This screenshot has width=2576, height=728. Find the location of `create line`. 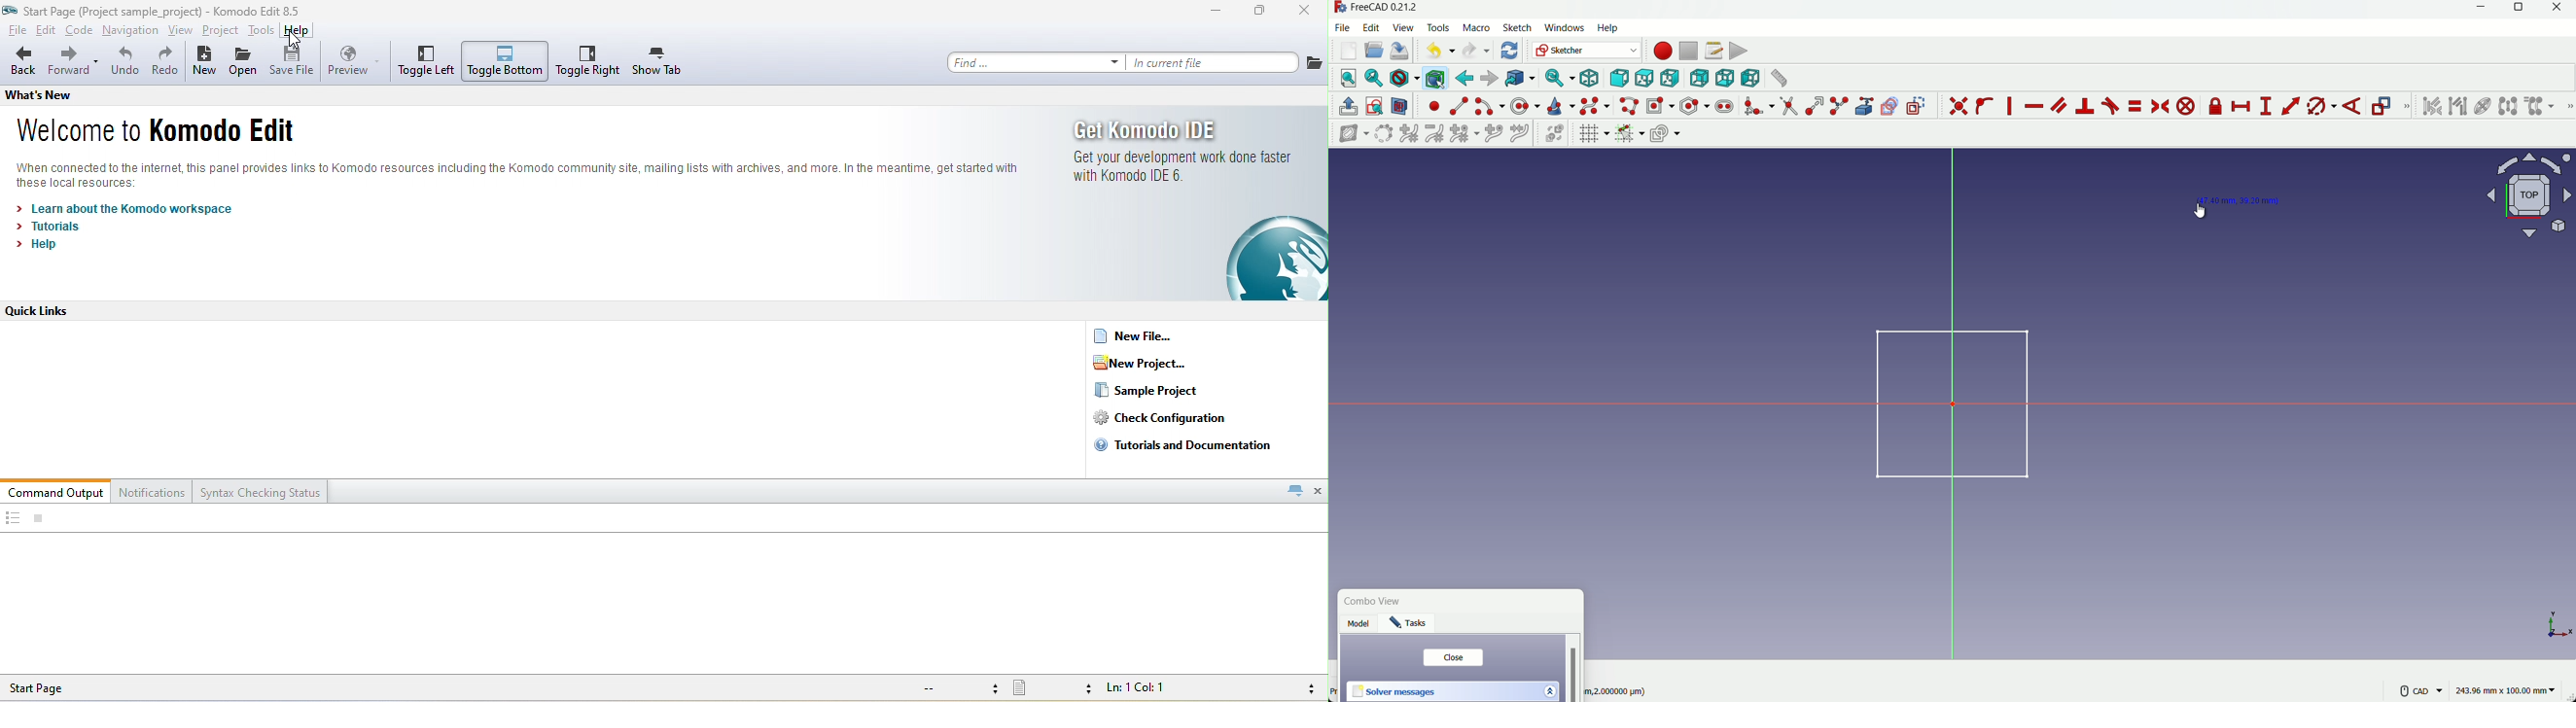

create line is located at coordinates (1459, 106).